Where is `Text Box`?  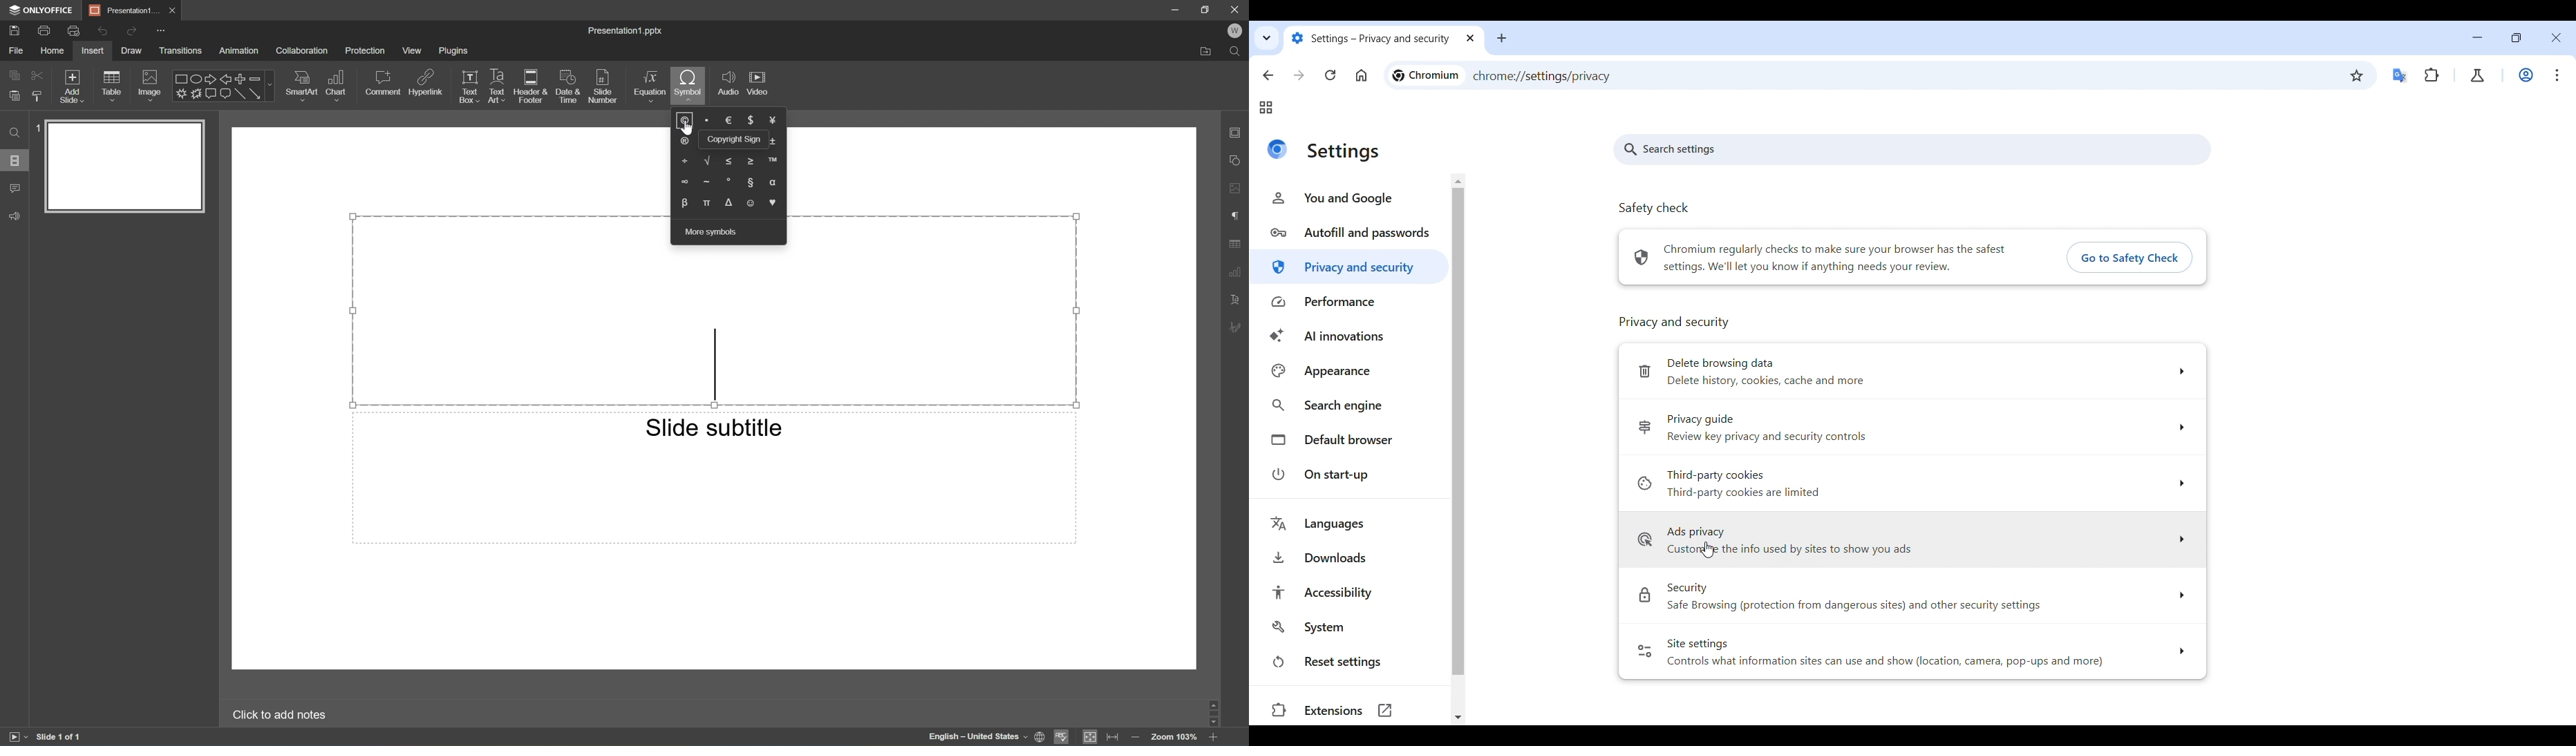 Text Box is located at coordinates (470, 87).